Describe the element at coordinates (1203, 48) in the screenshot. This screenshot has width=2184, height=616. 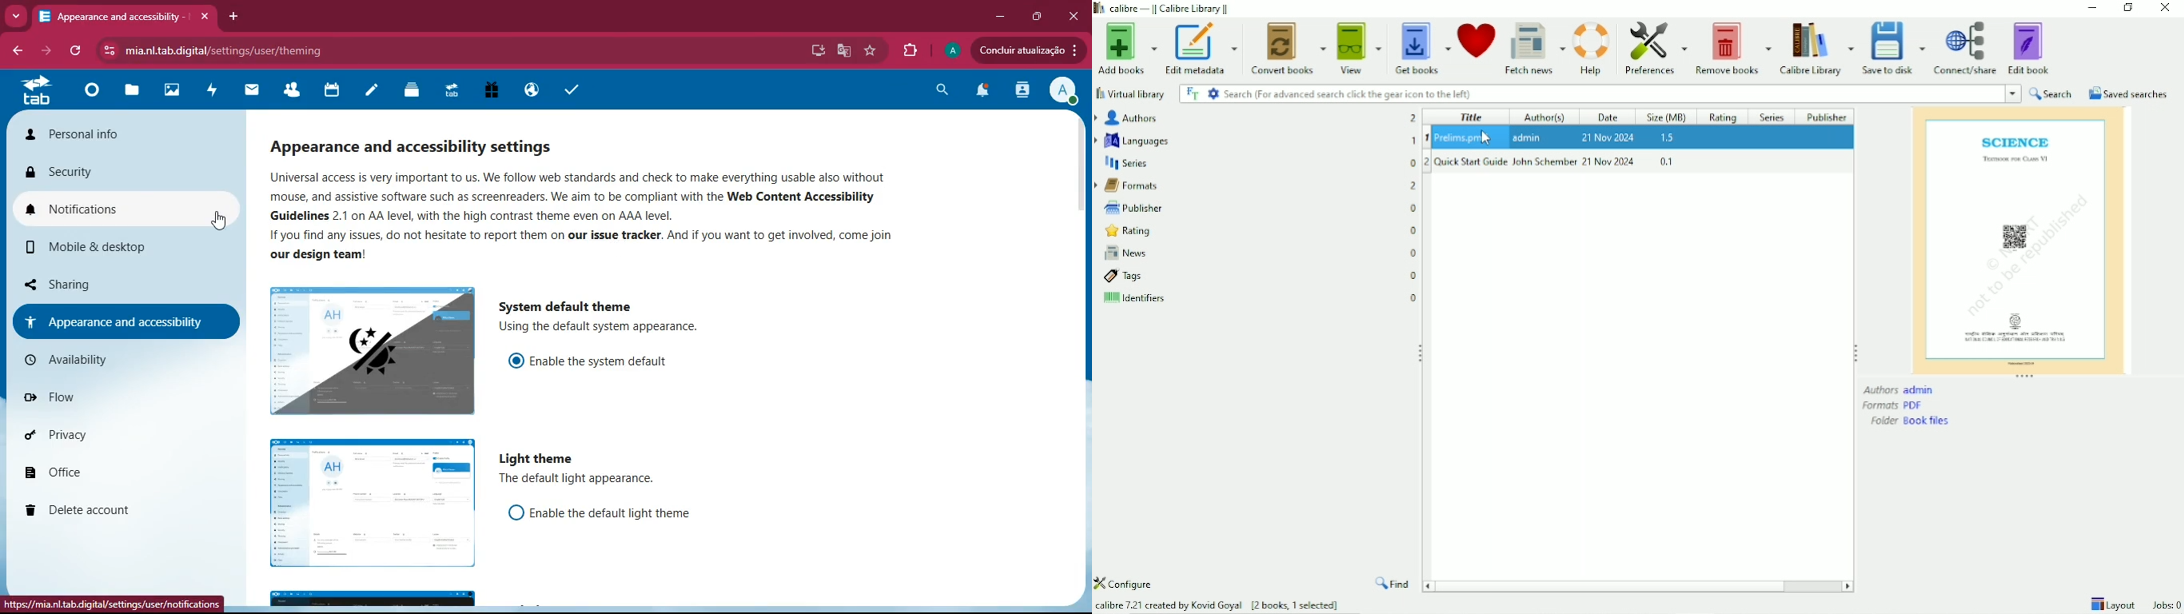
I see `Edit metadata` at that location.